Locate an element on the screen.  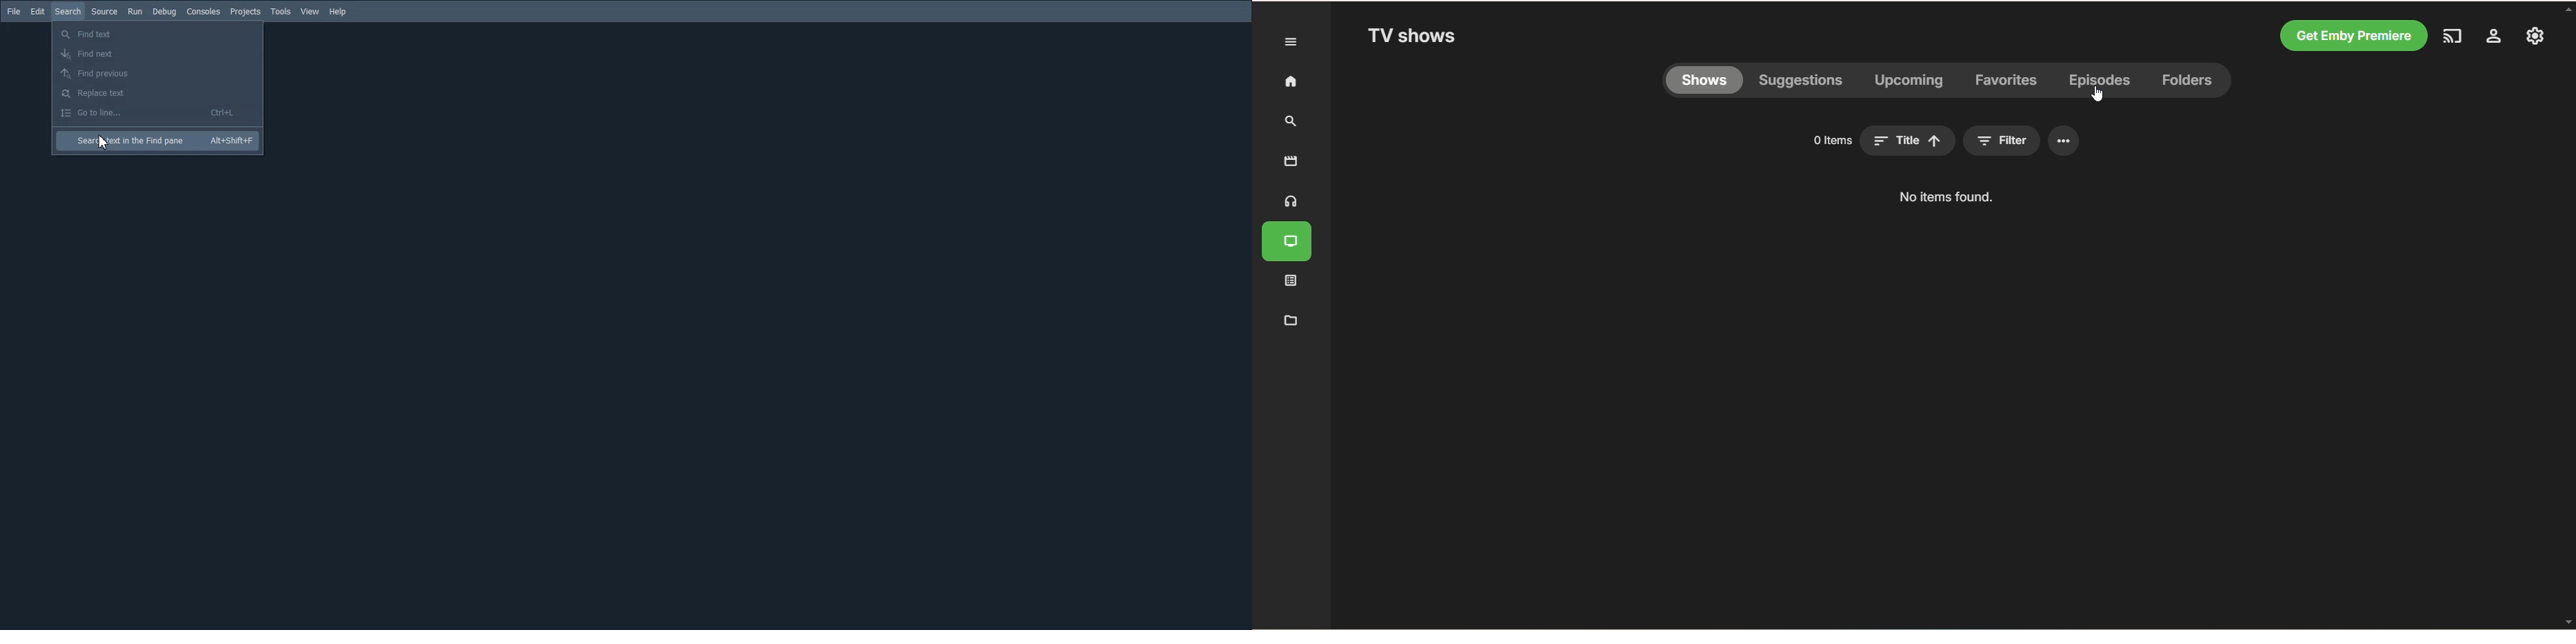
Search text in the Find pane is located at coordinates (157, 141).